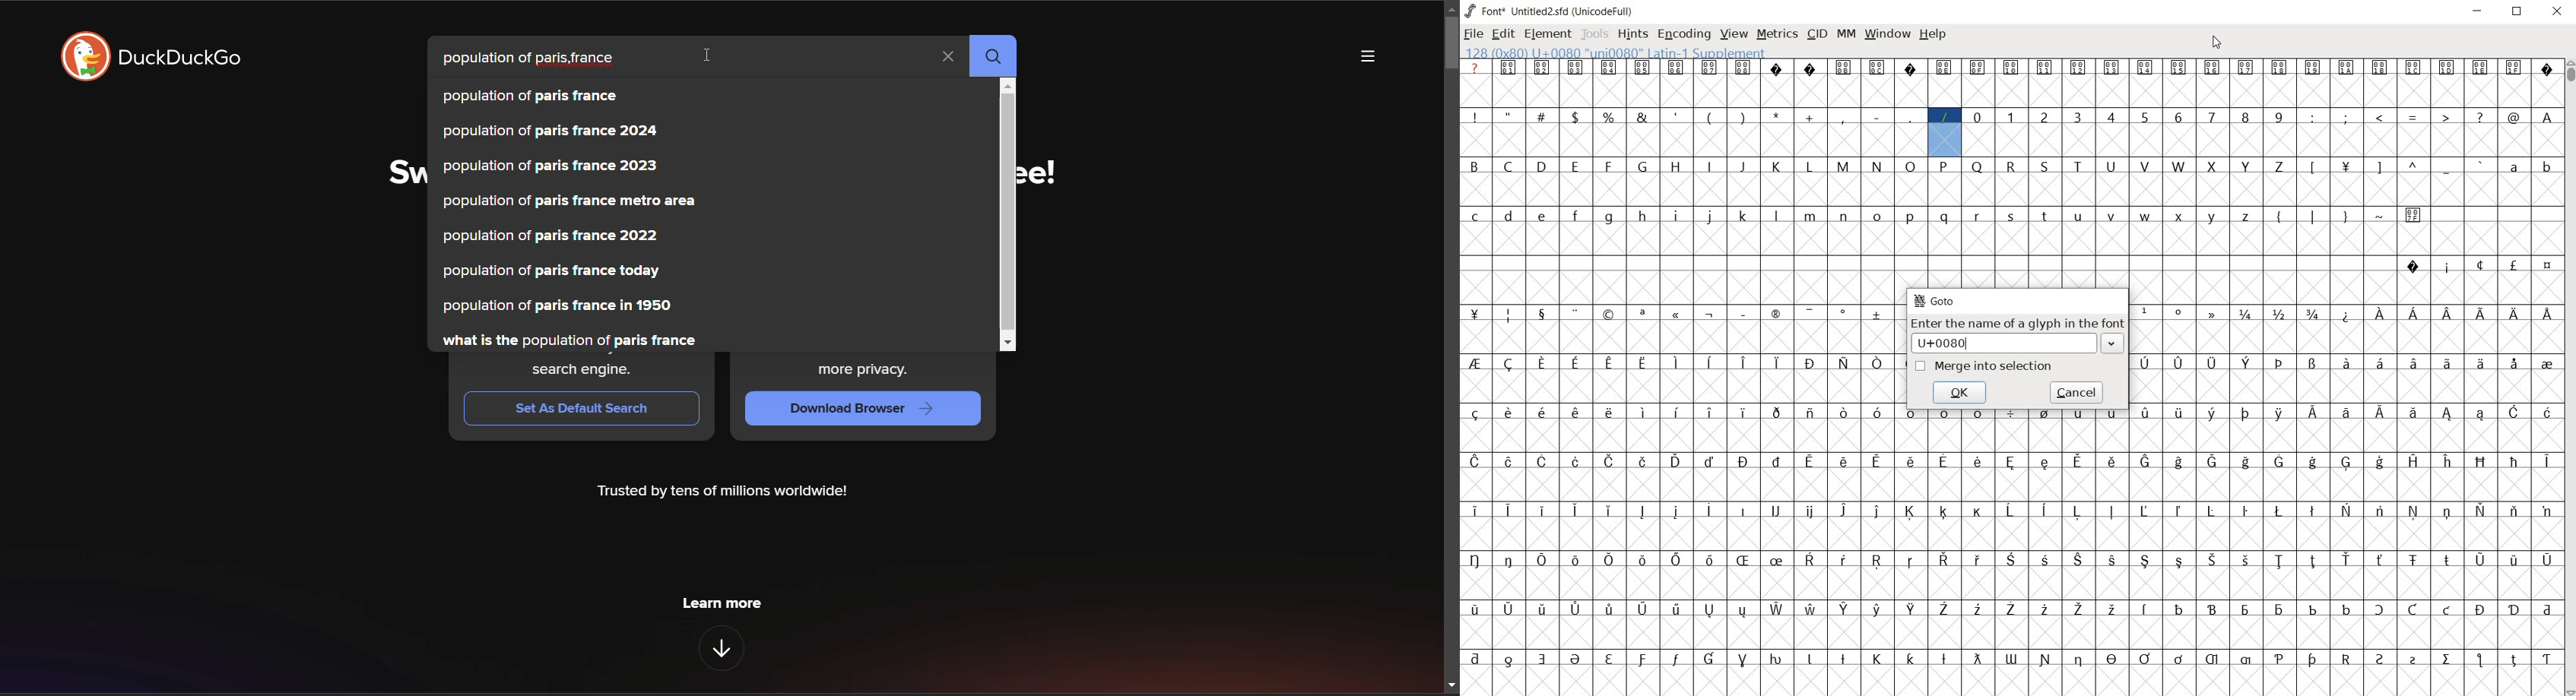  I want to click on glyph, so click(1846, 462).